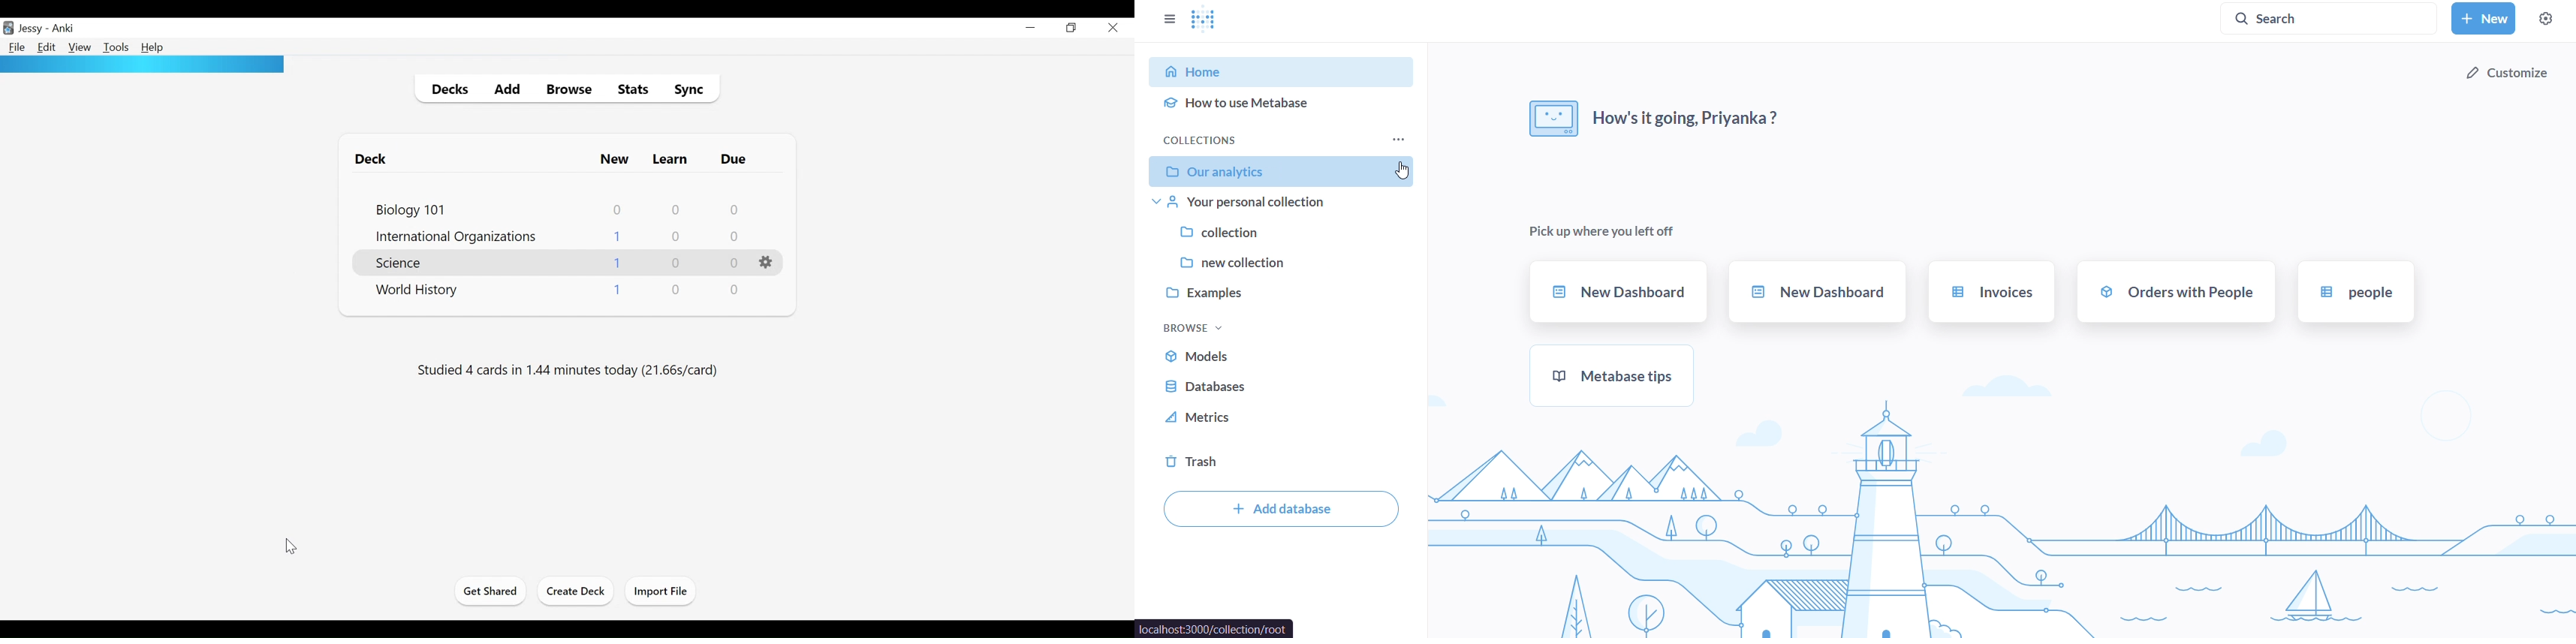 This screenshot has width=2576, height=644. I want to click on Tools, so click(115, 47).